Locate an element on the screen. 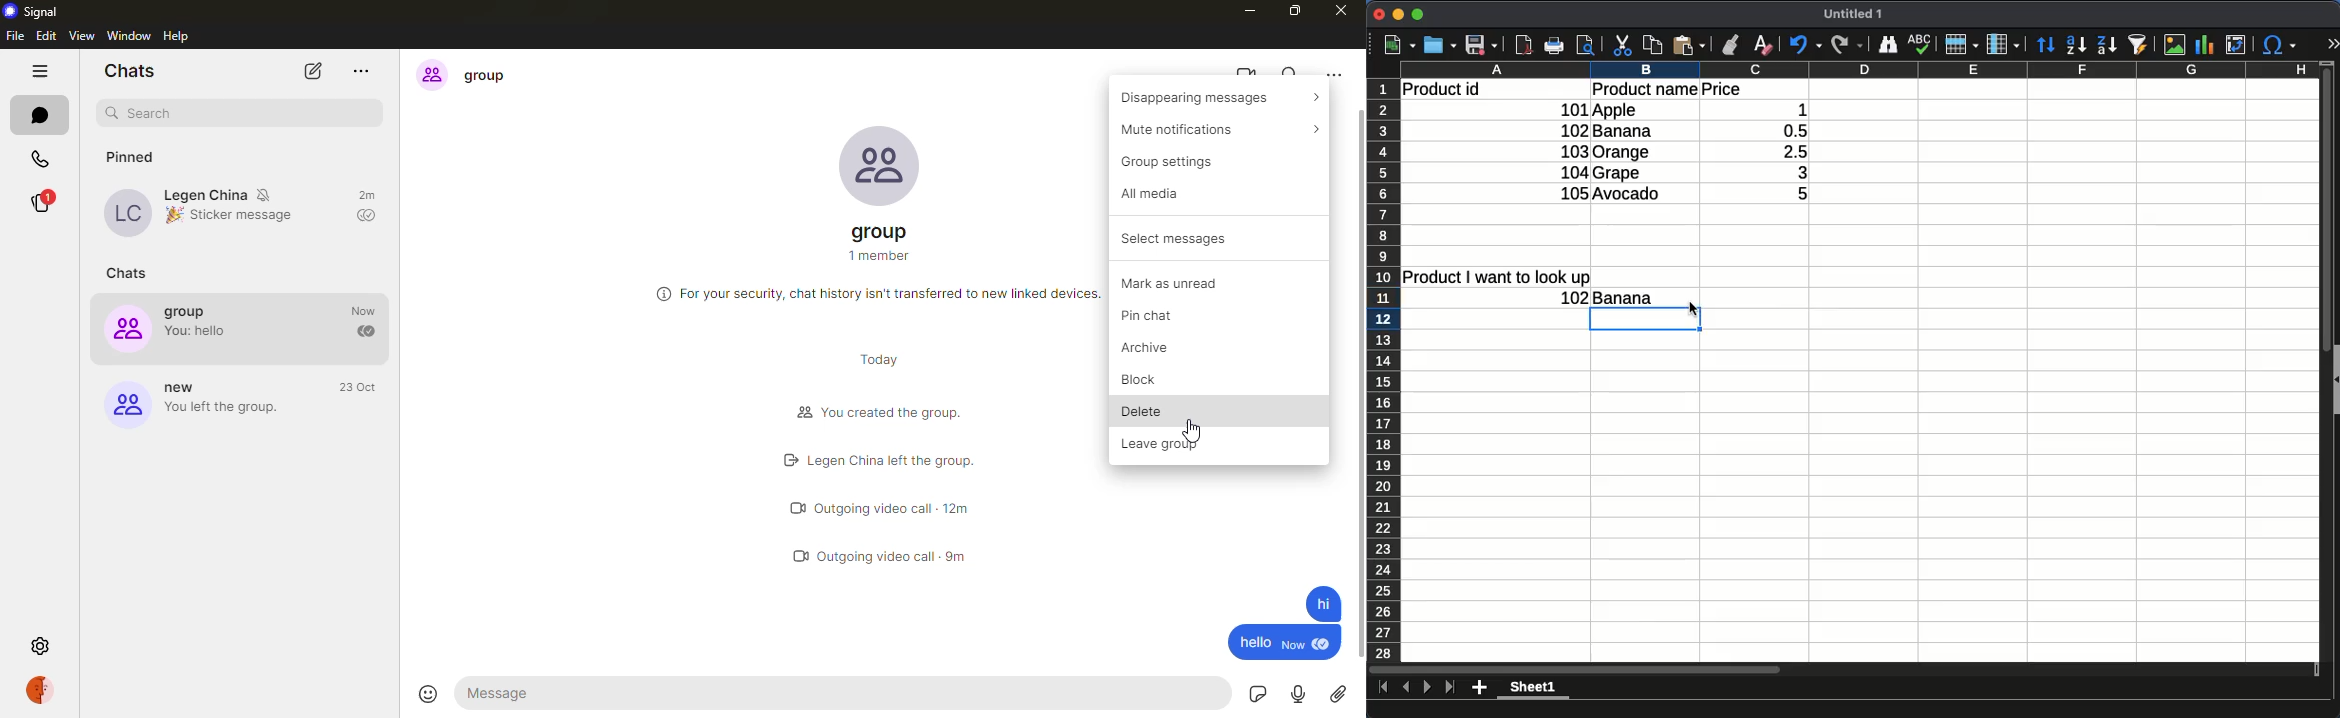 The width and height of the screenshot is (2352, 728). search is located at coordinates (1292, 77).